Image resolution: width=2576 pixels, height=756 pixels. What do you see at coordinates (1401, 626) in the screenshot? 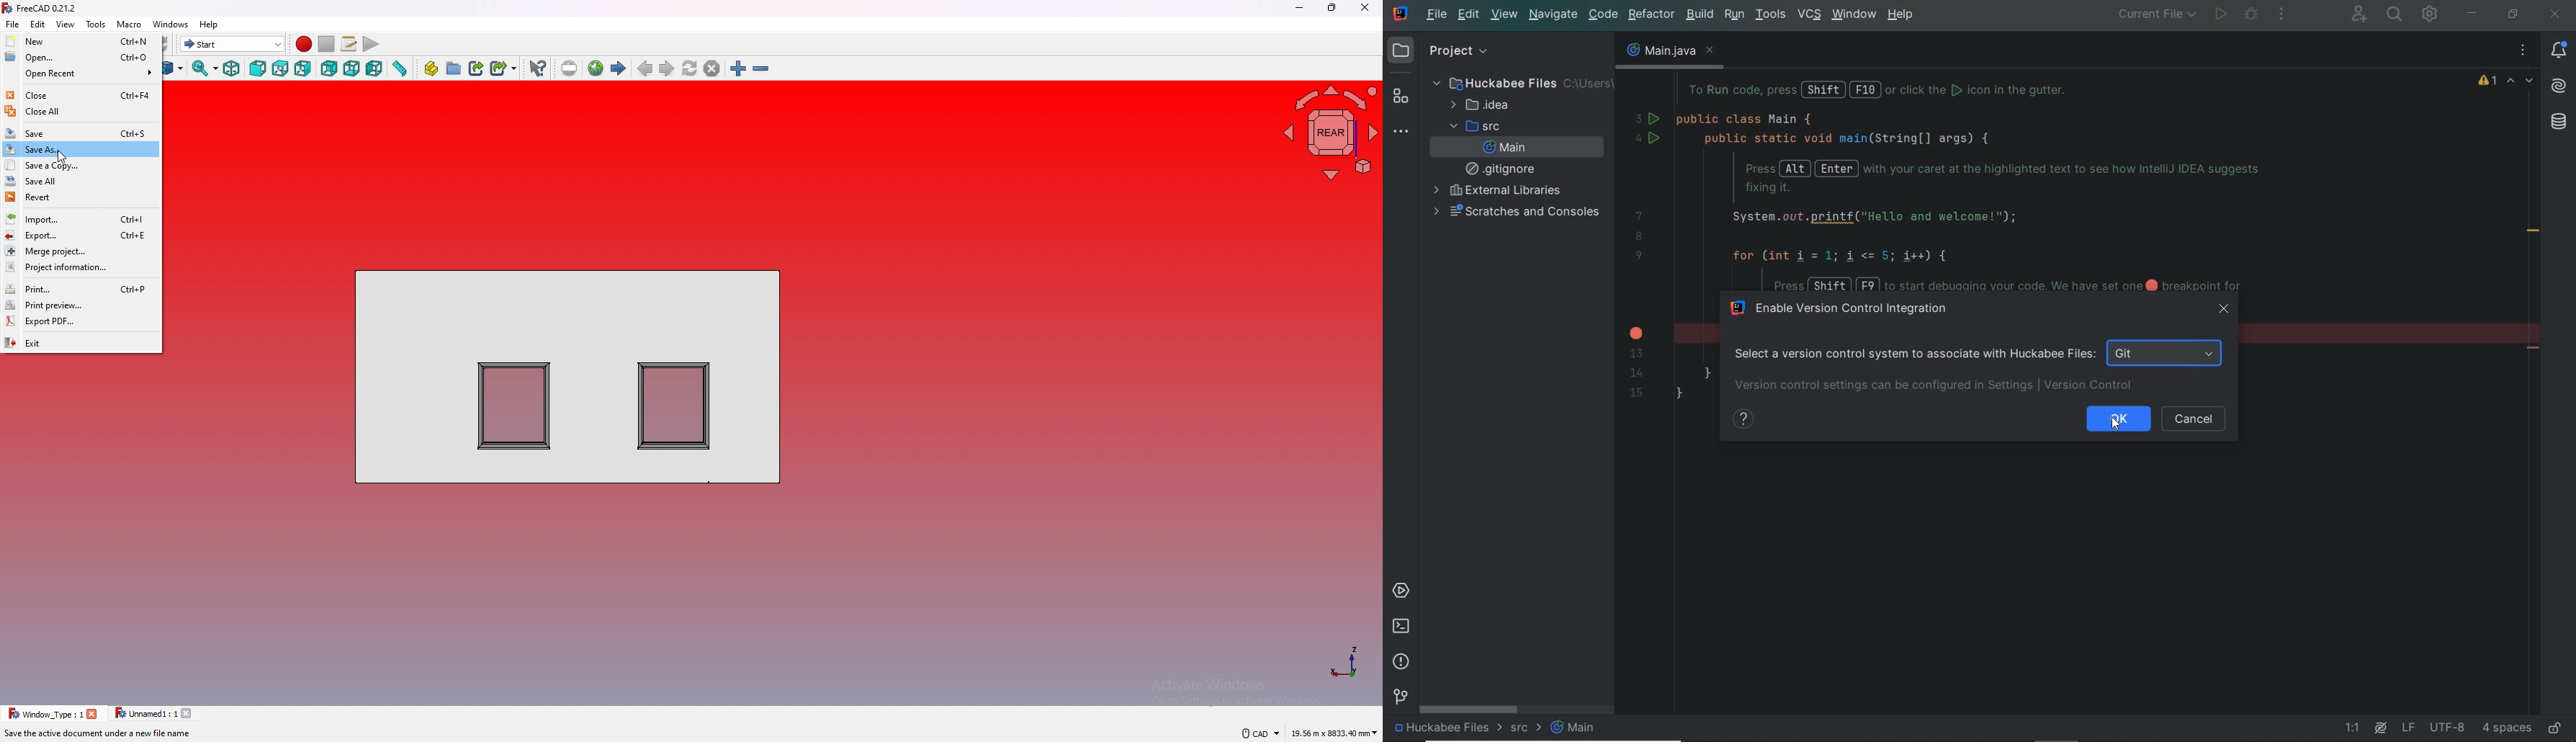
I see `terminal` at bounding box center [1401, 626].